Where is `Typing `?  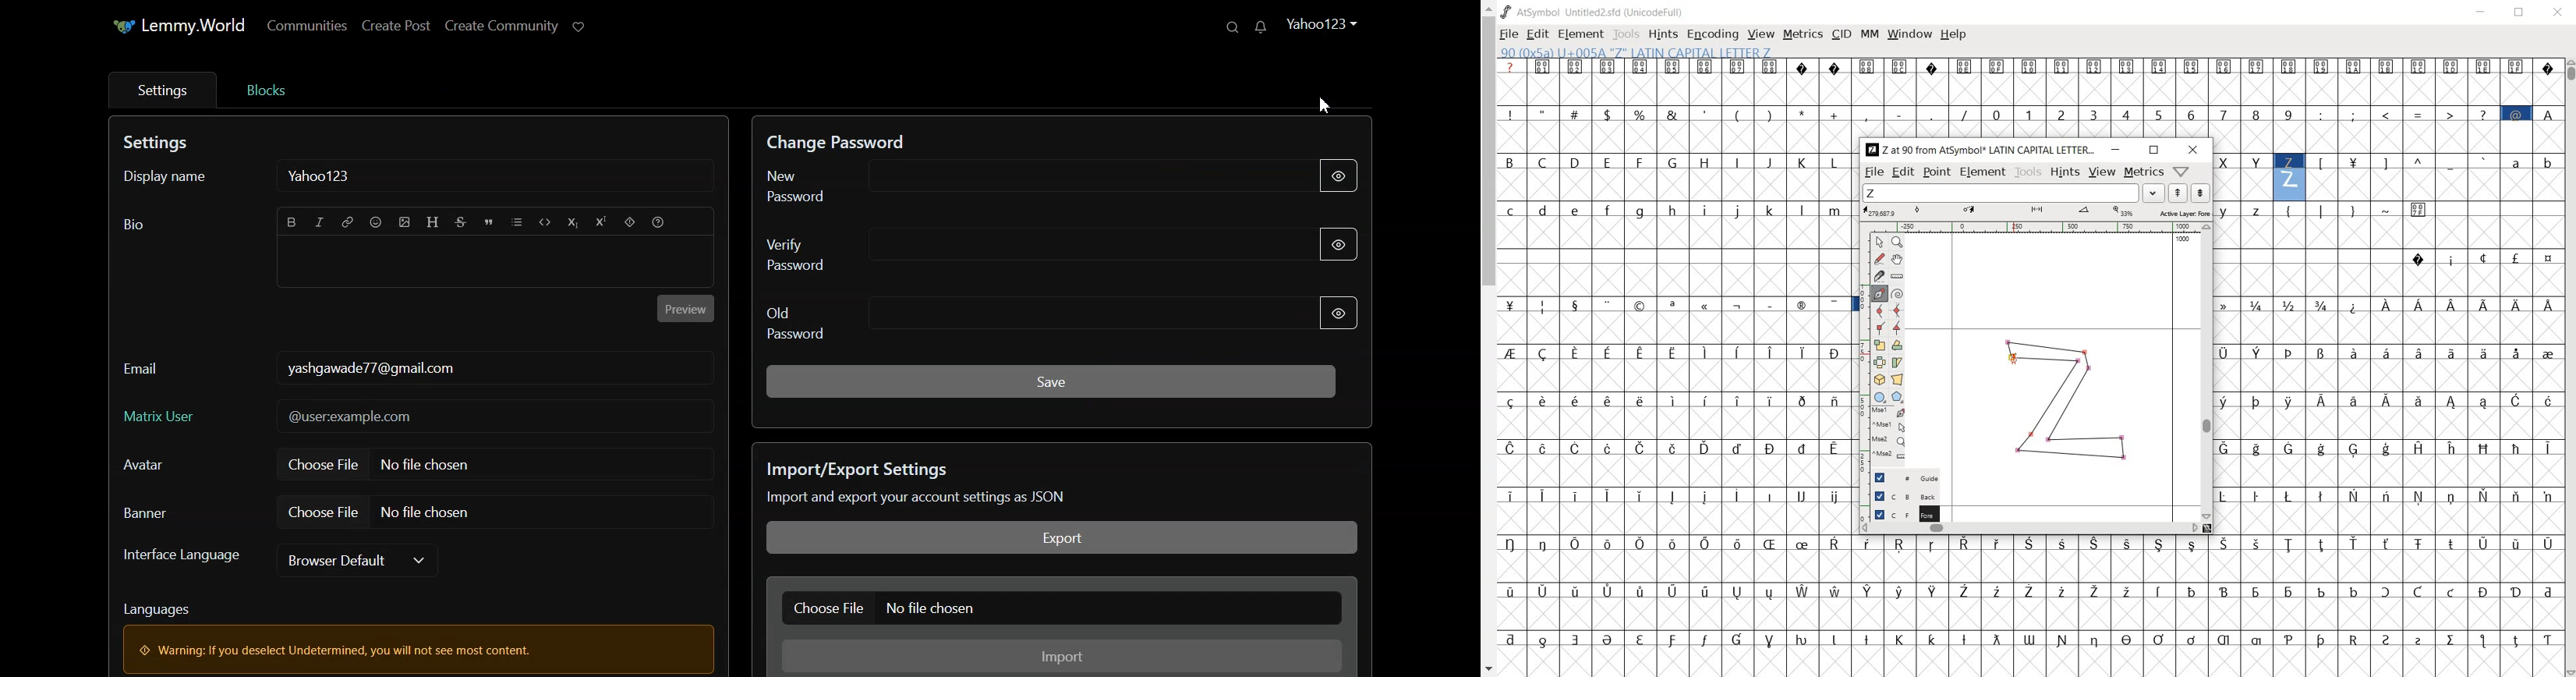
Typing  is located at coordinates (496, 416).